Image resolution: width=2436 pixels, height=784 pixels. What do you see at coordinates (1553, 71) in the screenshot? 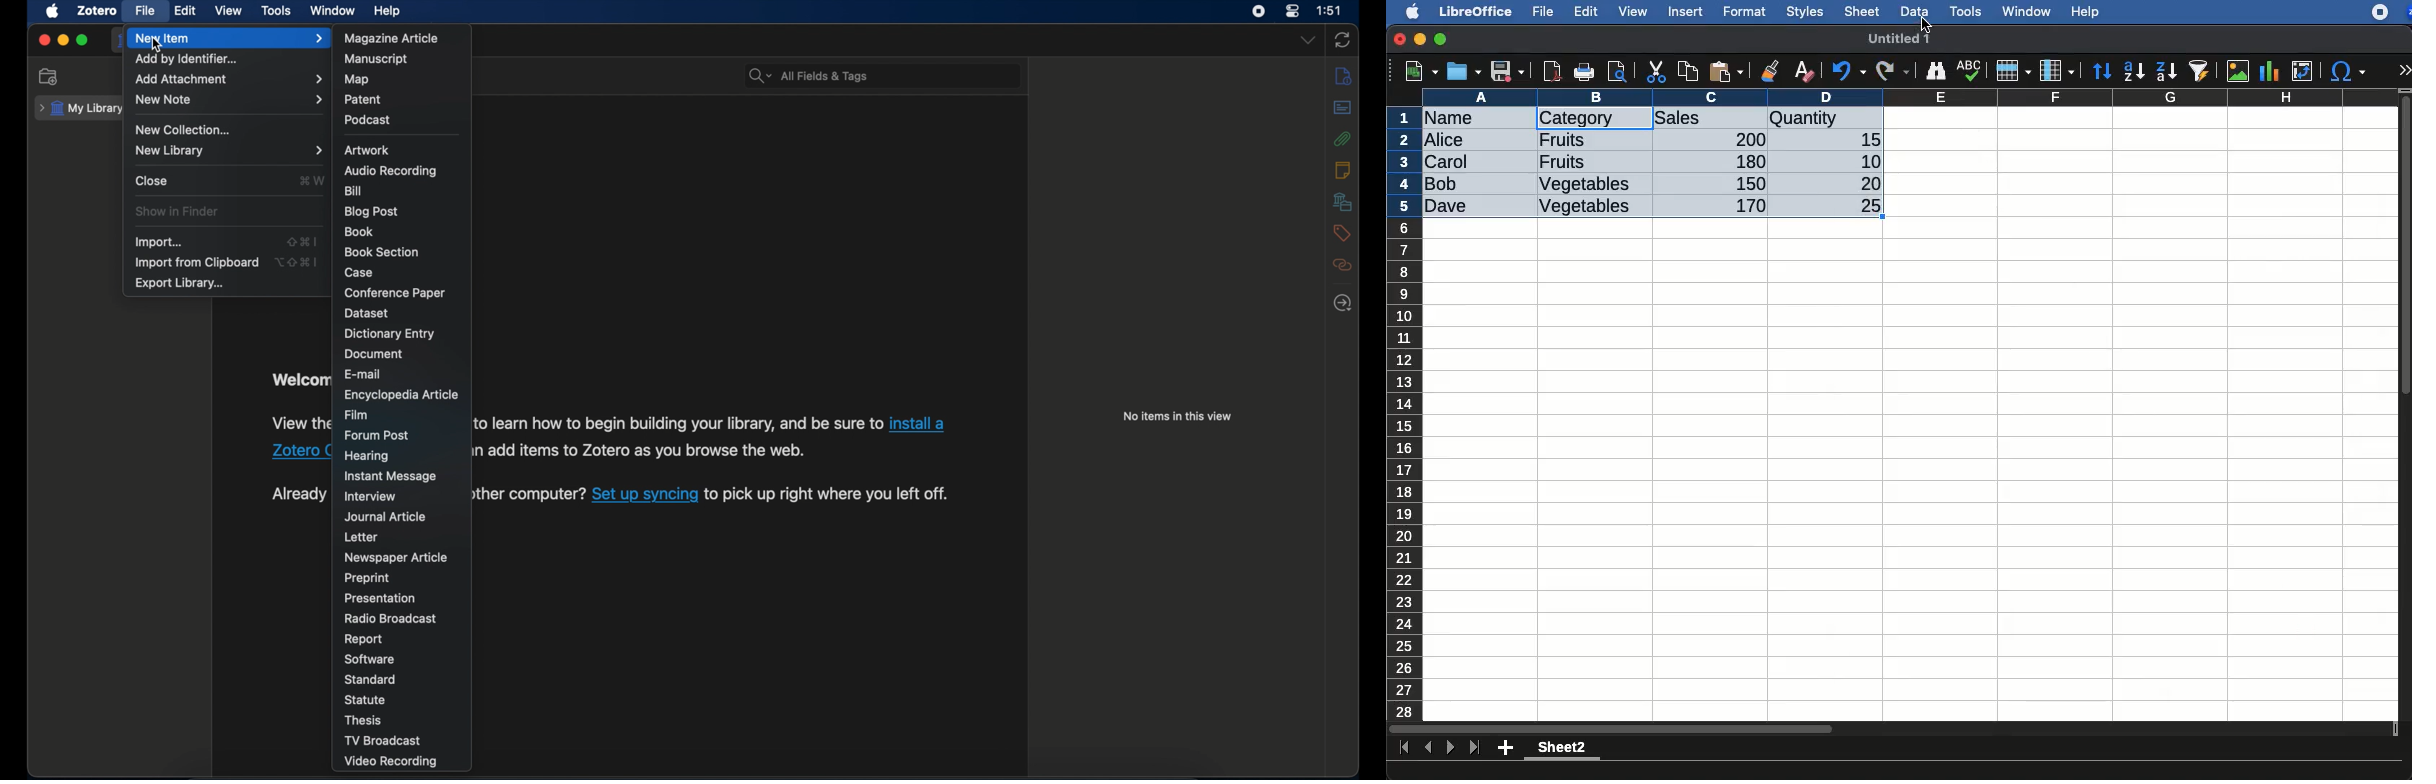
I see `pdf preview` at bounding box center [1553, 71].